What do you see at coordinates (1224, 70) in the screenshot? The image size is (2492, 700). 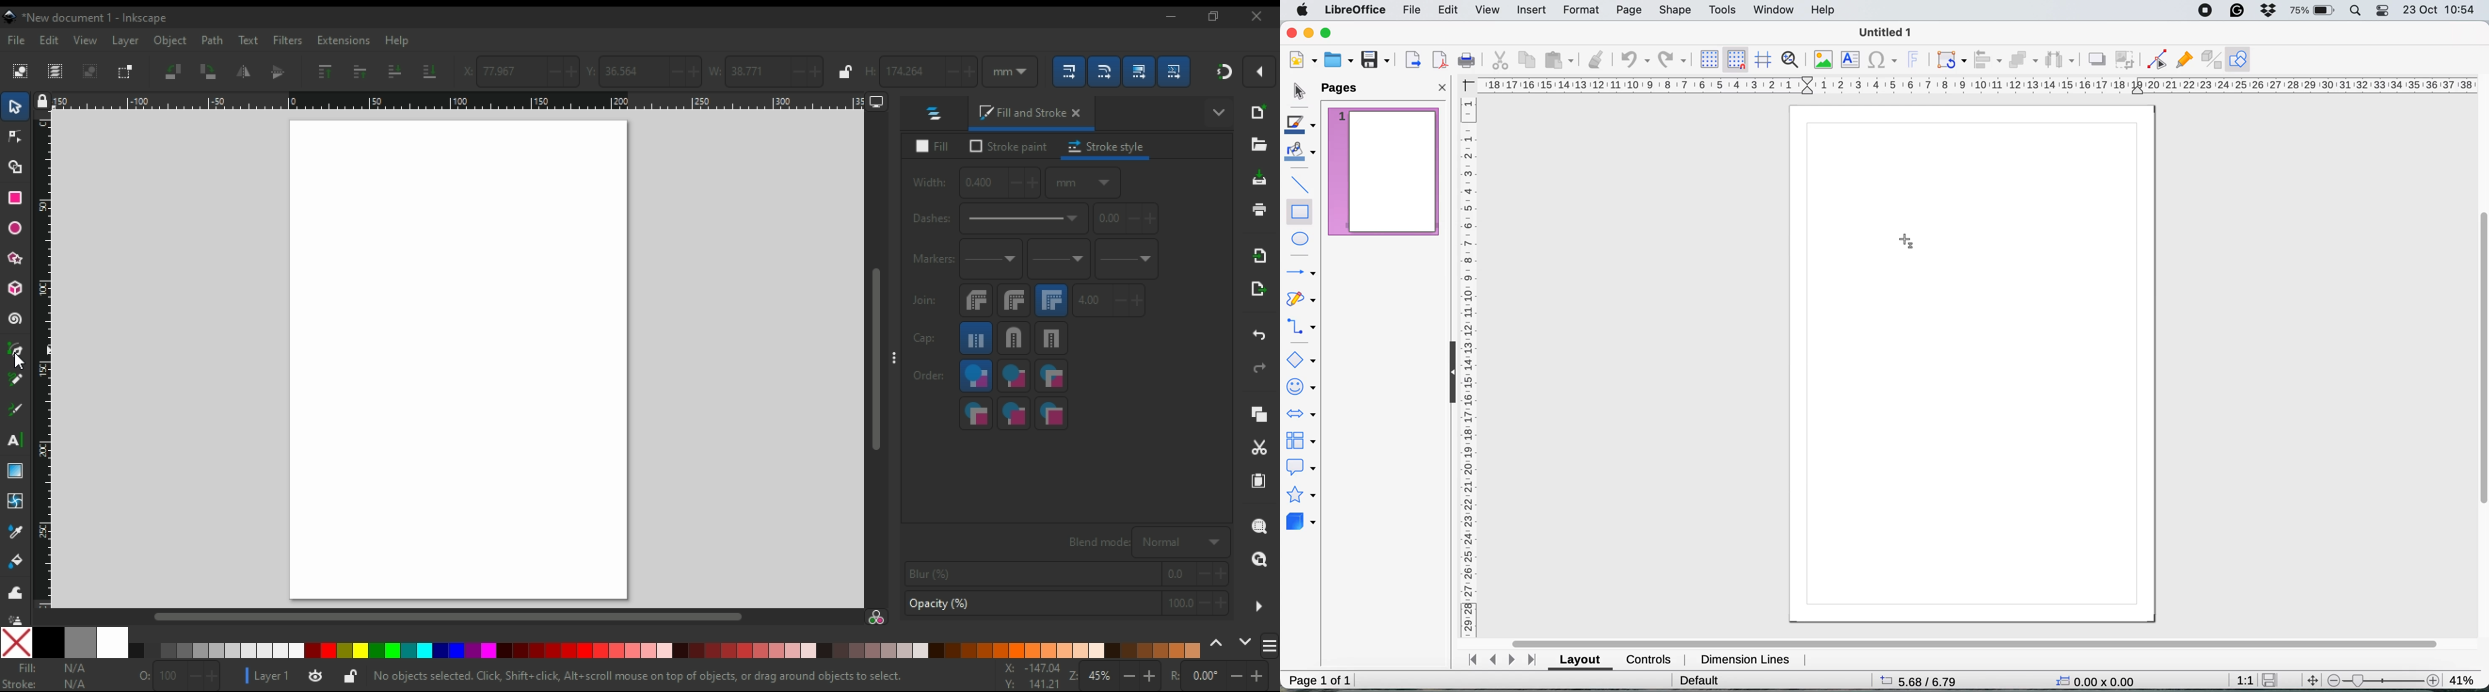 I see `snapping: on/off` at bounding box center [1224, 70].